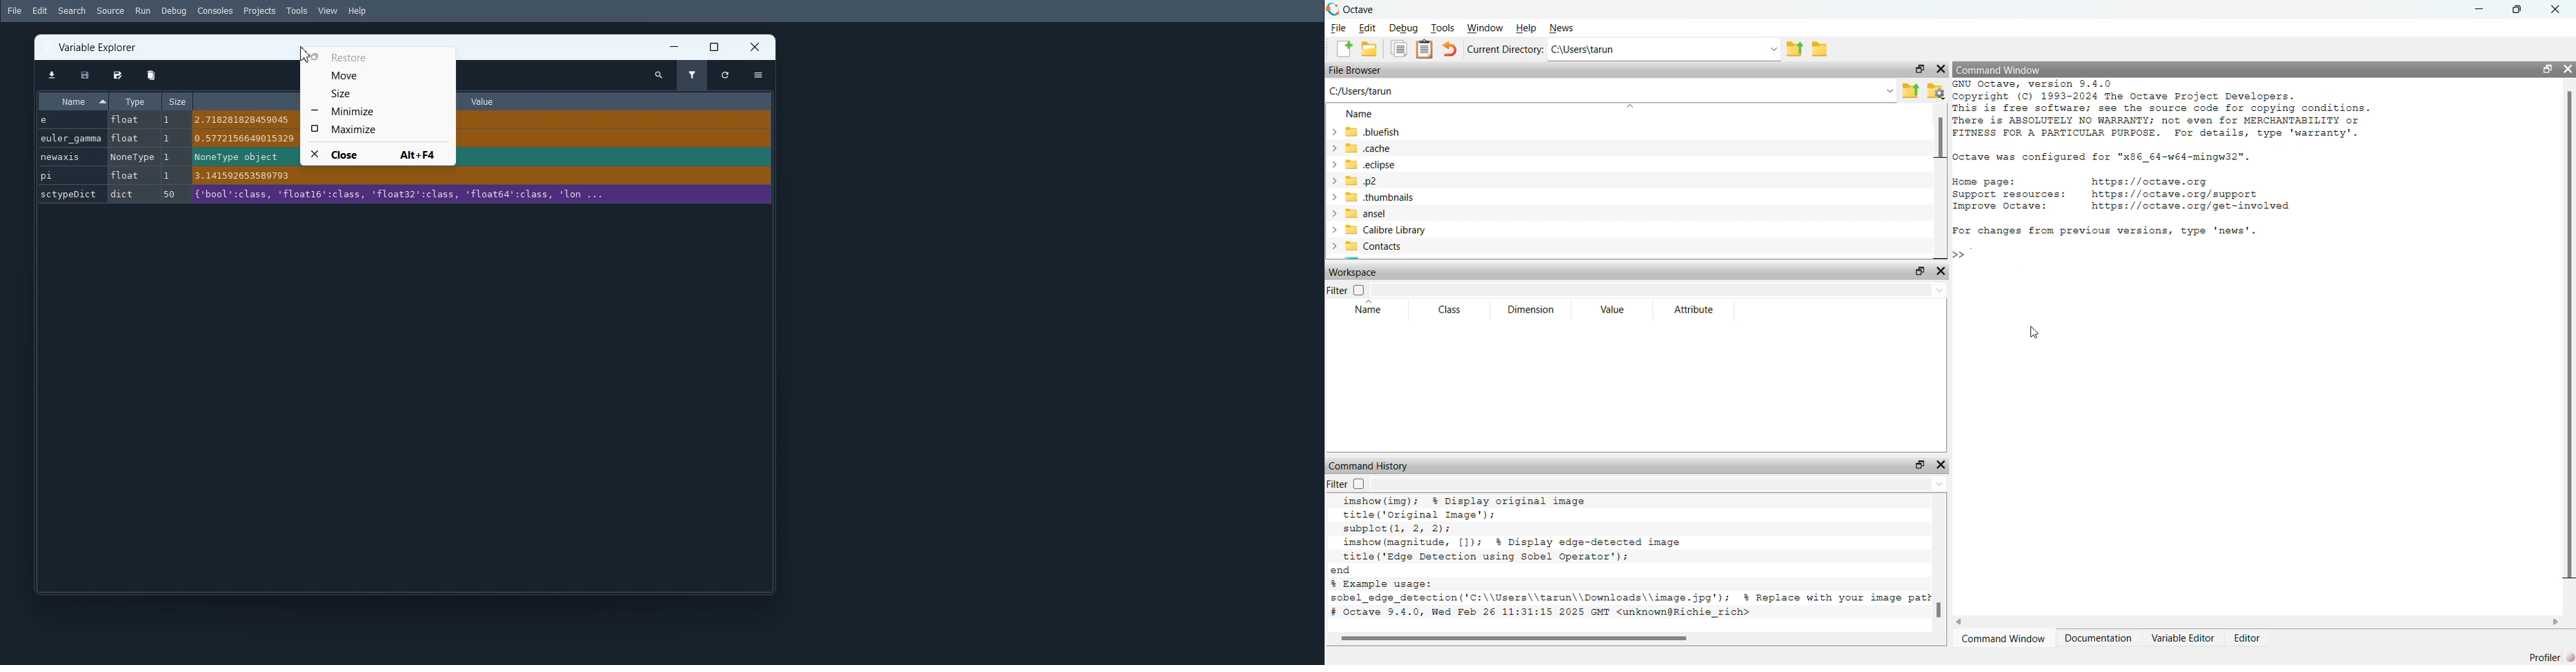  I want to click on Save data, so click(83, 75).